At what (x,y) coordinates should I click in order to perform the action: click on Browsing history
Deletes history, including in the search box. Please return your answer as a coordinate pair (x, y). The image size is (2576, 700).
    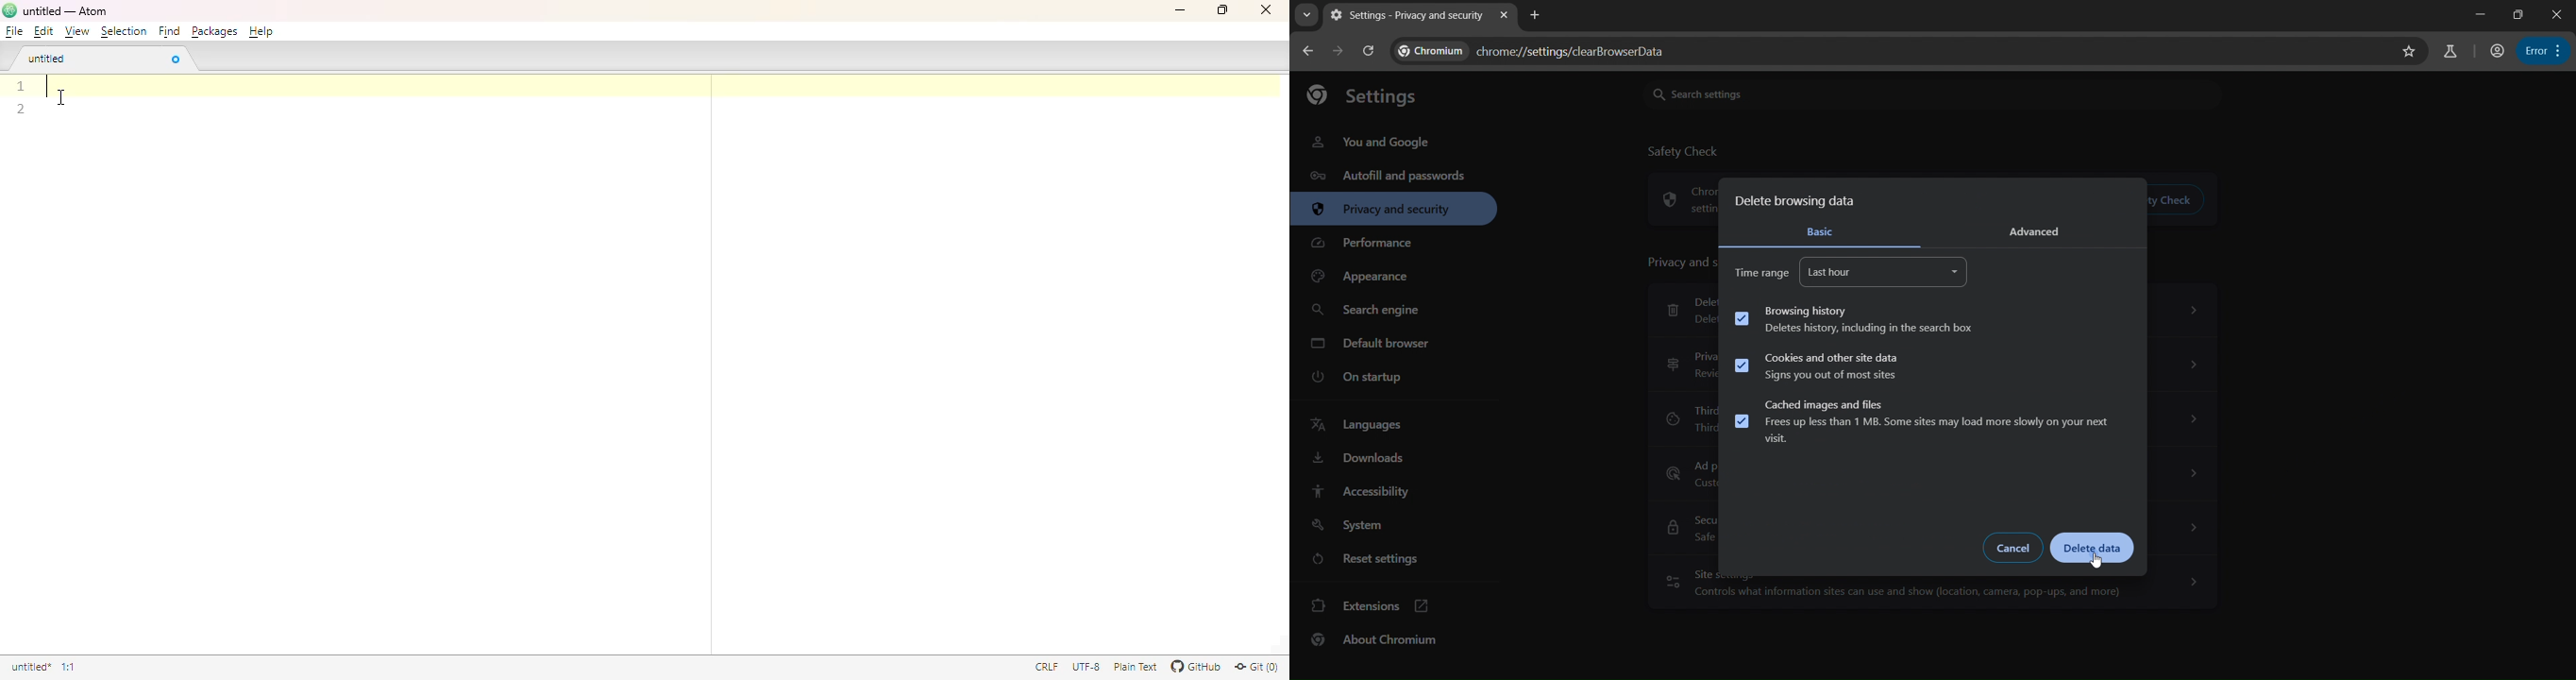
    Looking at the image, I should click on (1856, 319).